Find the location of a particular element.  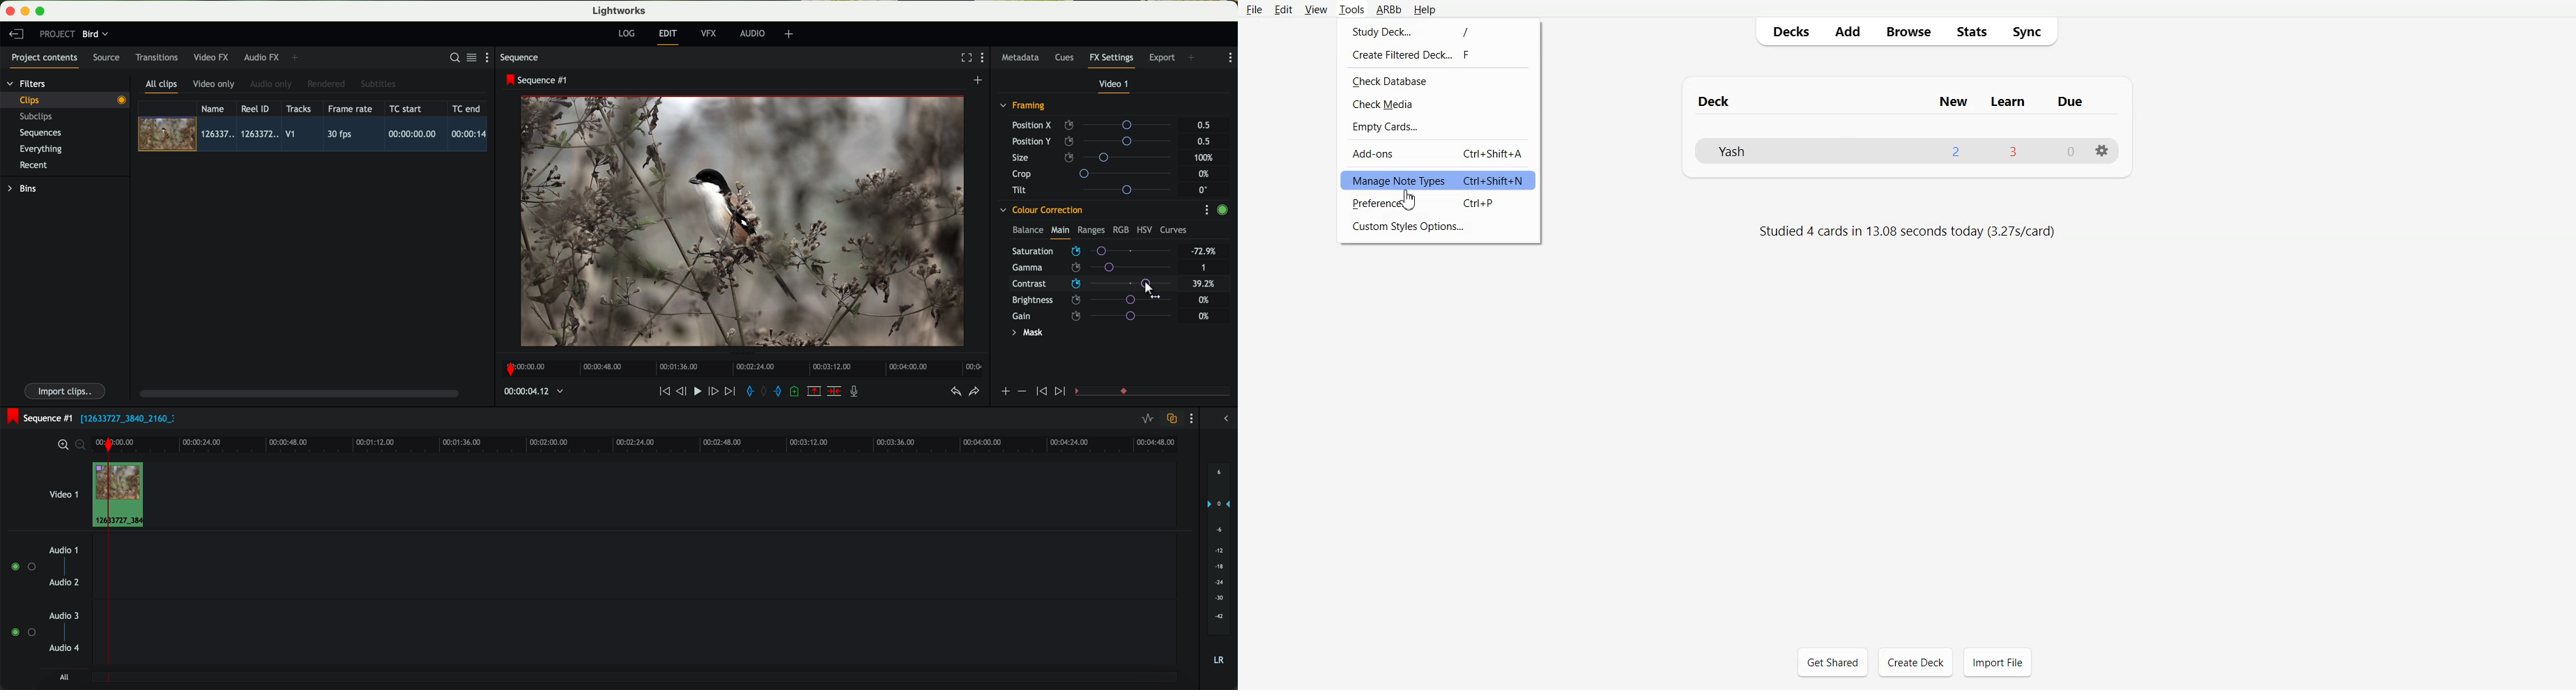

black is located at coordinates (124, 417).